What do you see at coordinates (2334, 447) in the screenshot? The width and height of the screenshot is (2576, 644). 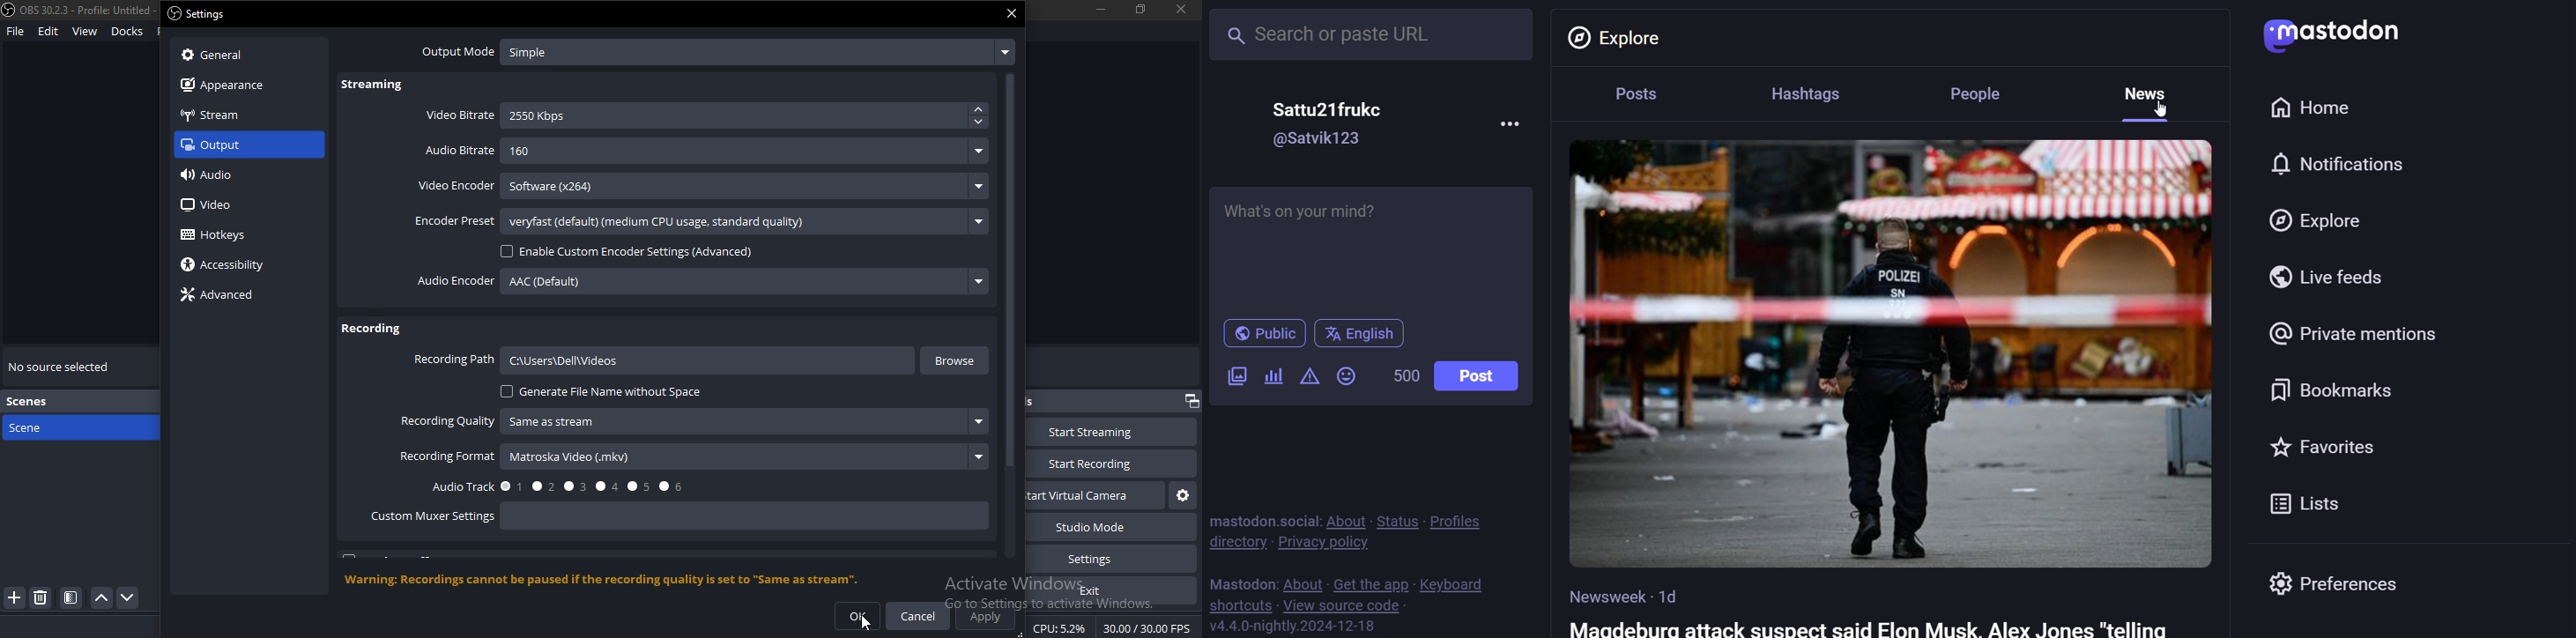 I see `favorite` at bounding box center [2334, 447].